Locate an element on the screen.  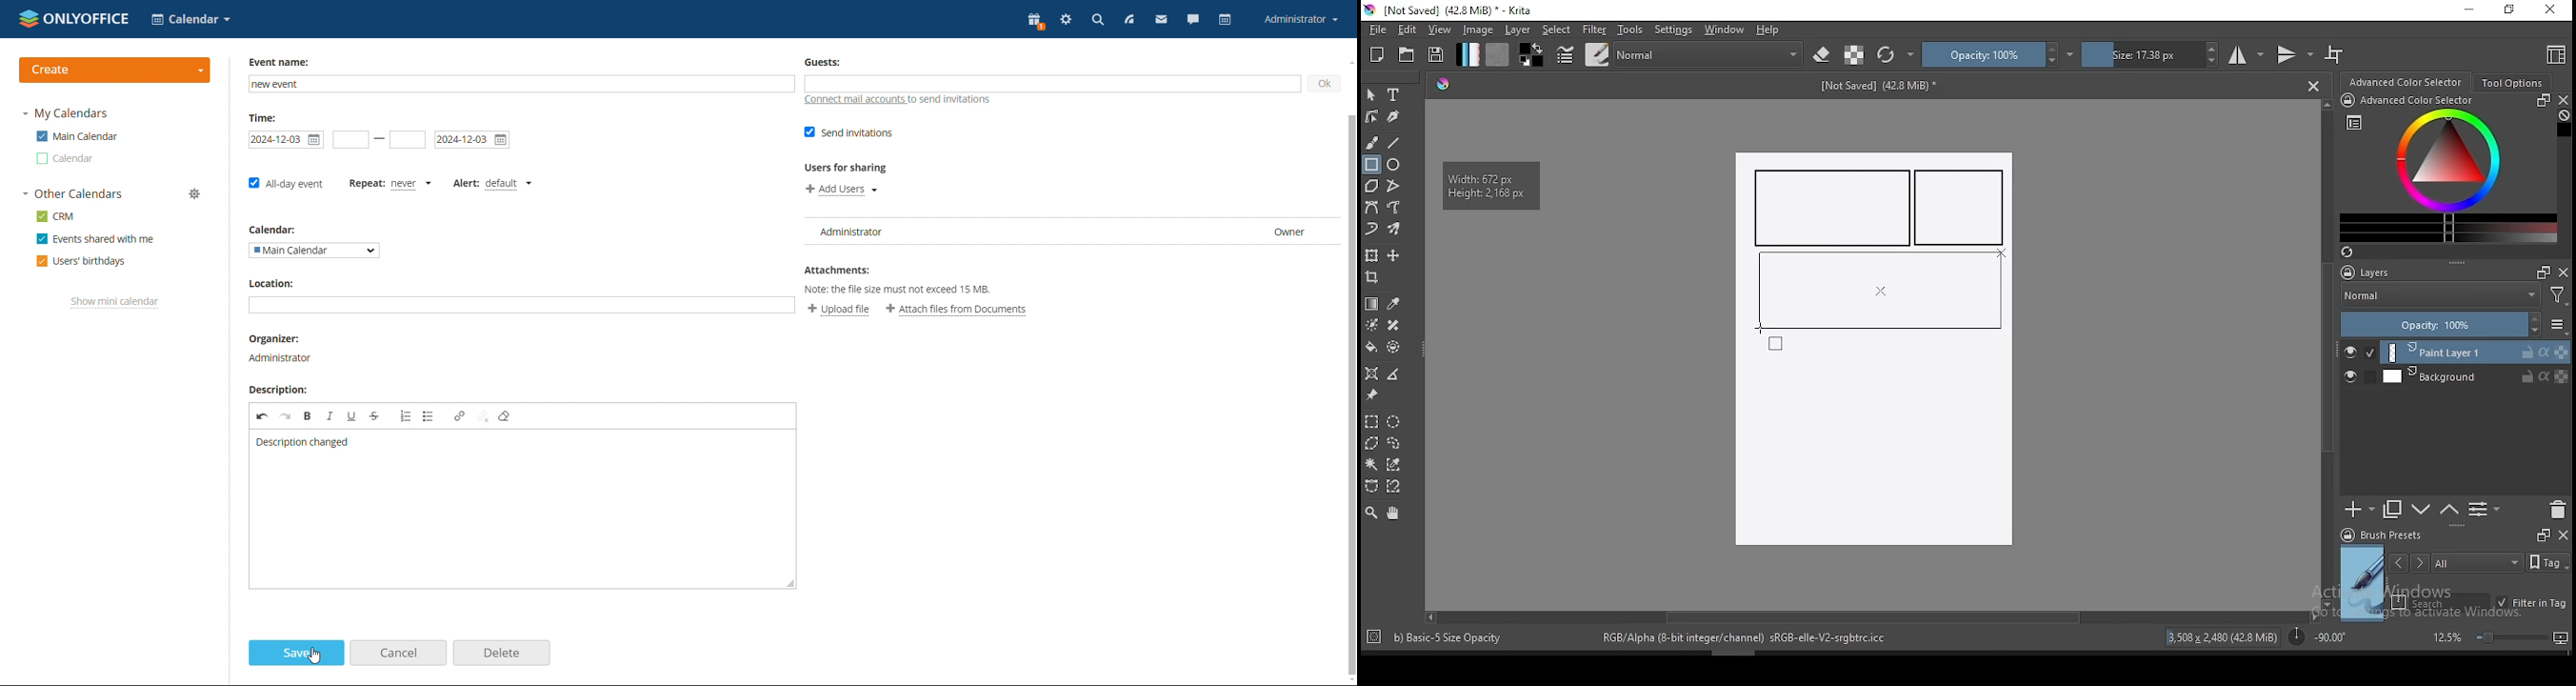
select application is located at coordinates (191, 19).